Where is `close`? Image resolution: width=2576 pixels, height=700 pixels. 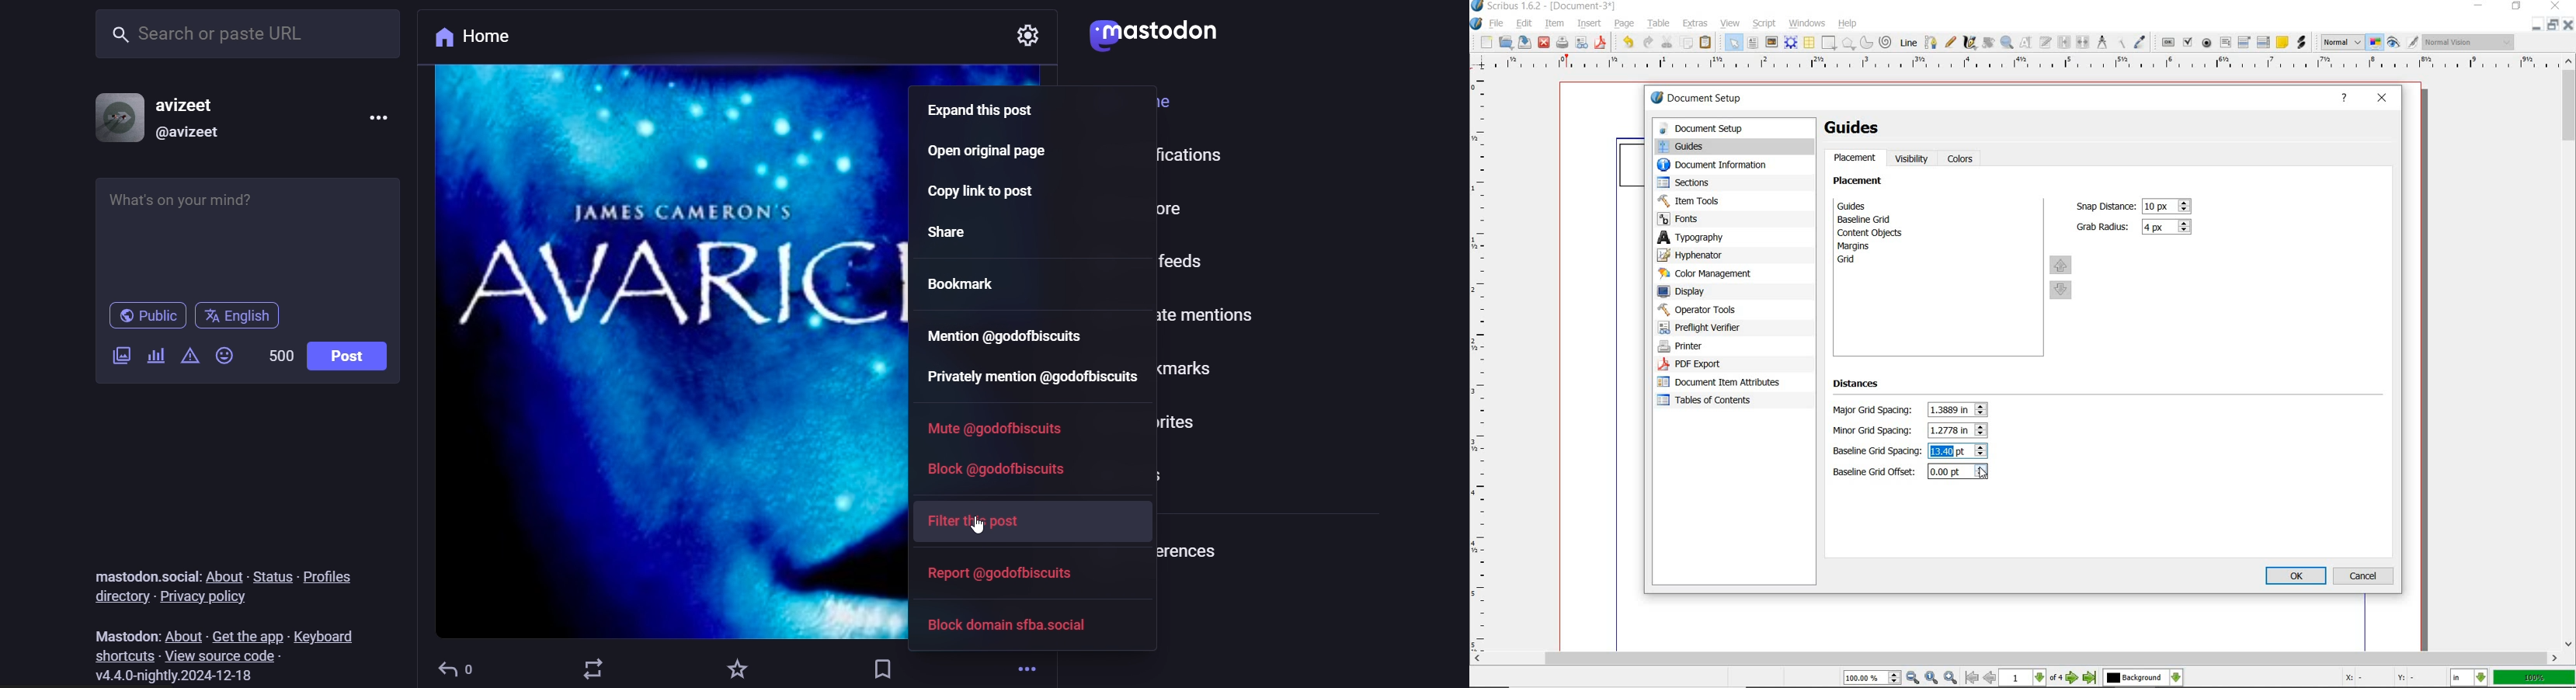
close is located at coordinates (1543, 43).